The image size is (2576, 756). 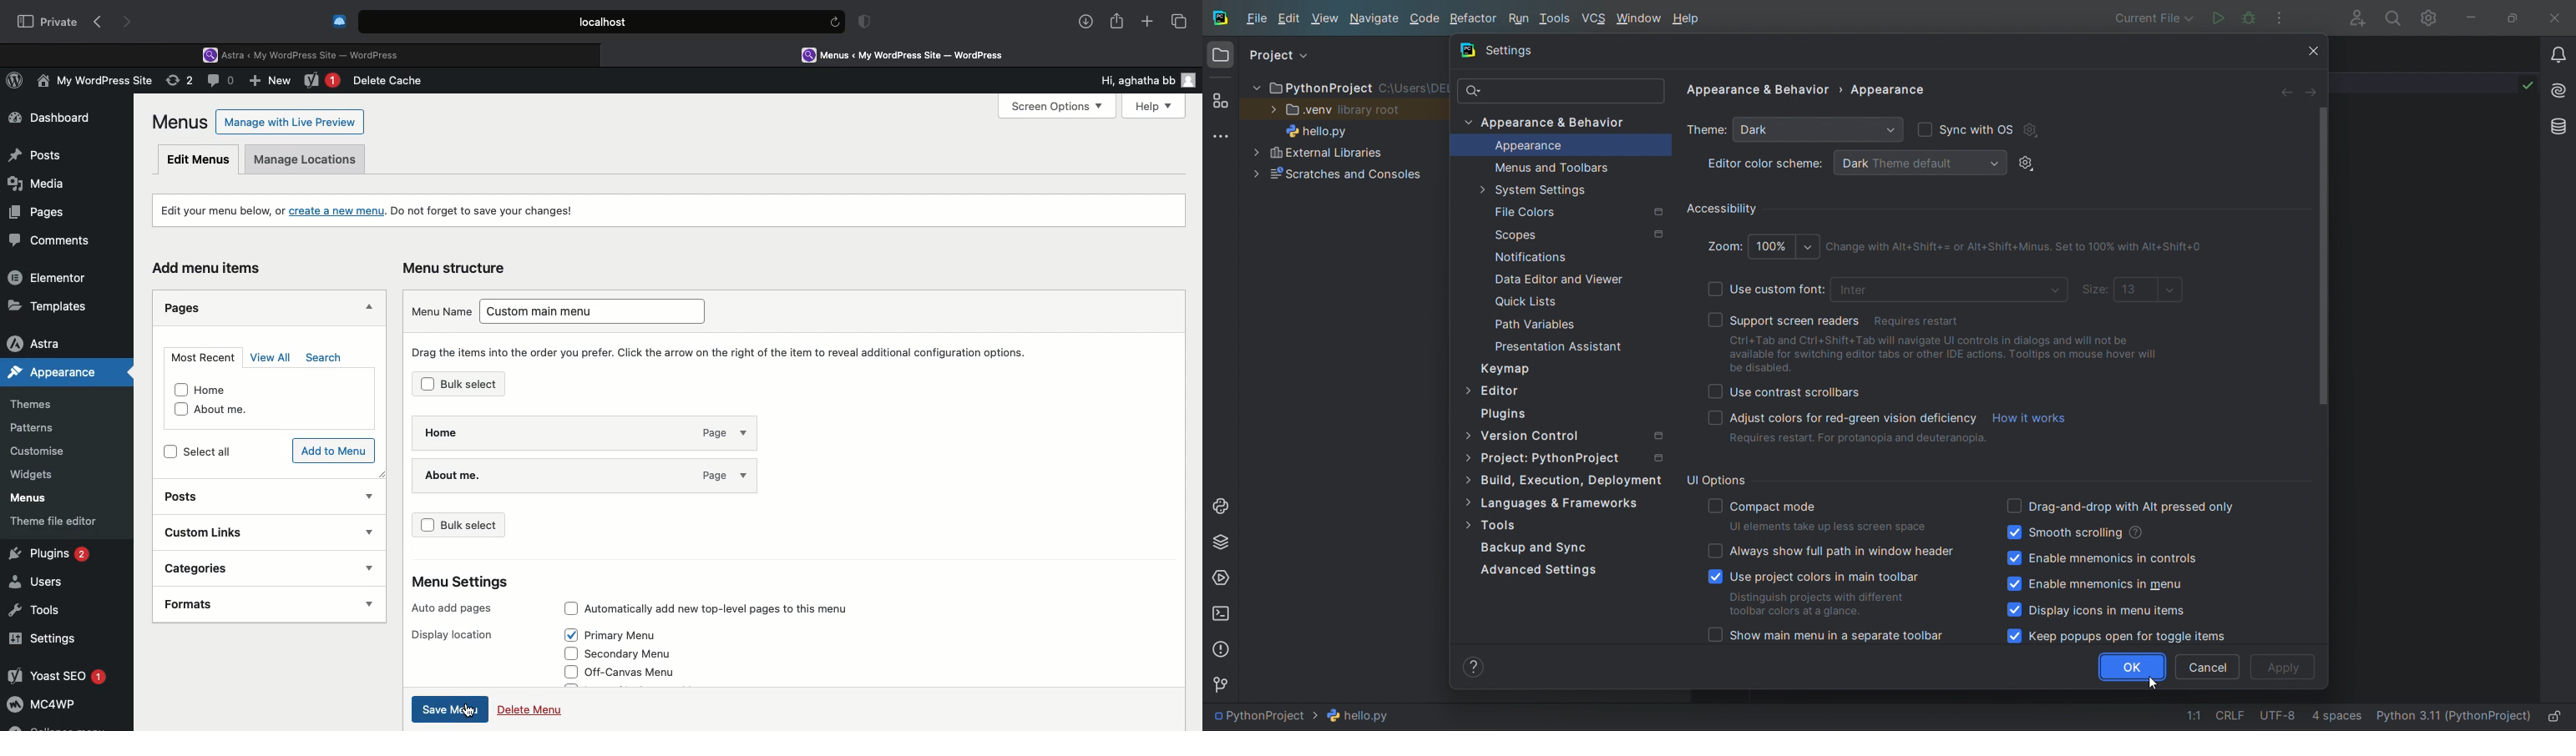 What do you see at coordinates (1549, 345) in the screenshot?
I see `Presentation Assistant` at bounding box center [1549, 345].